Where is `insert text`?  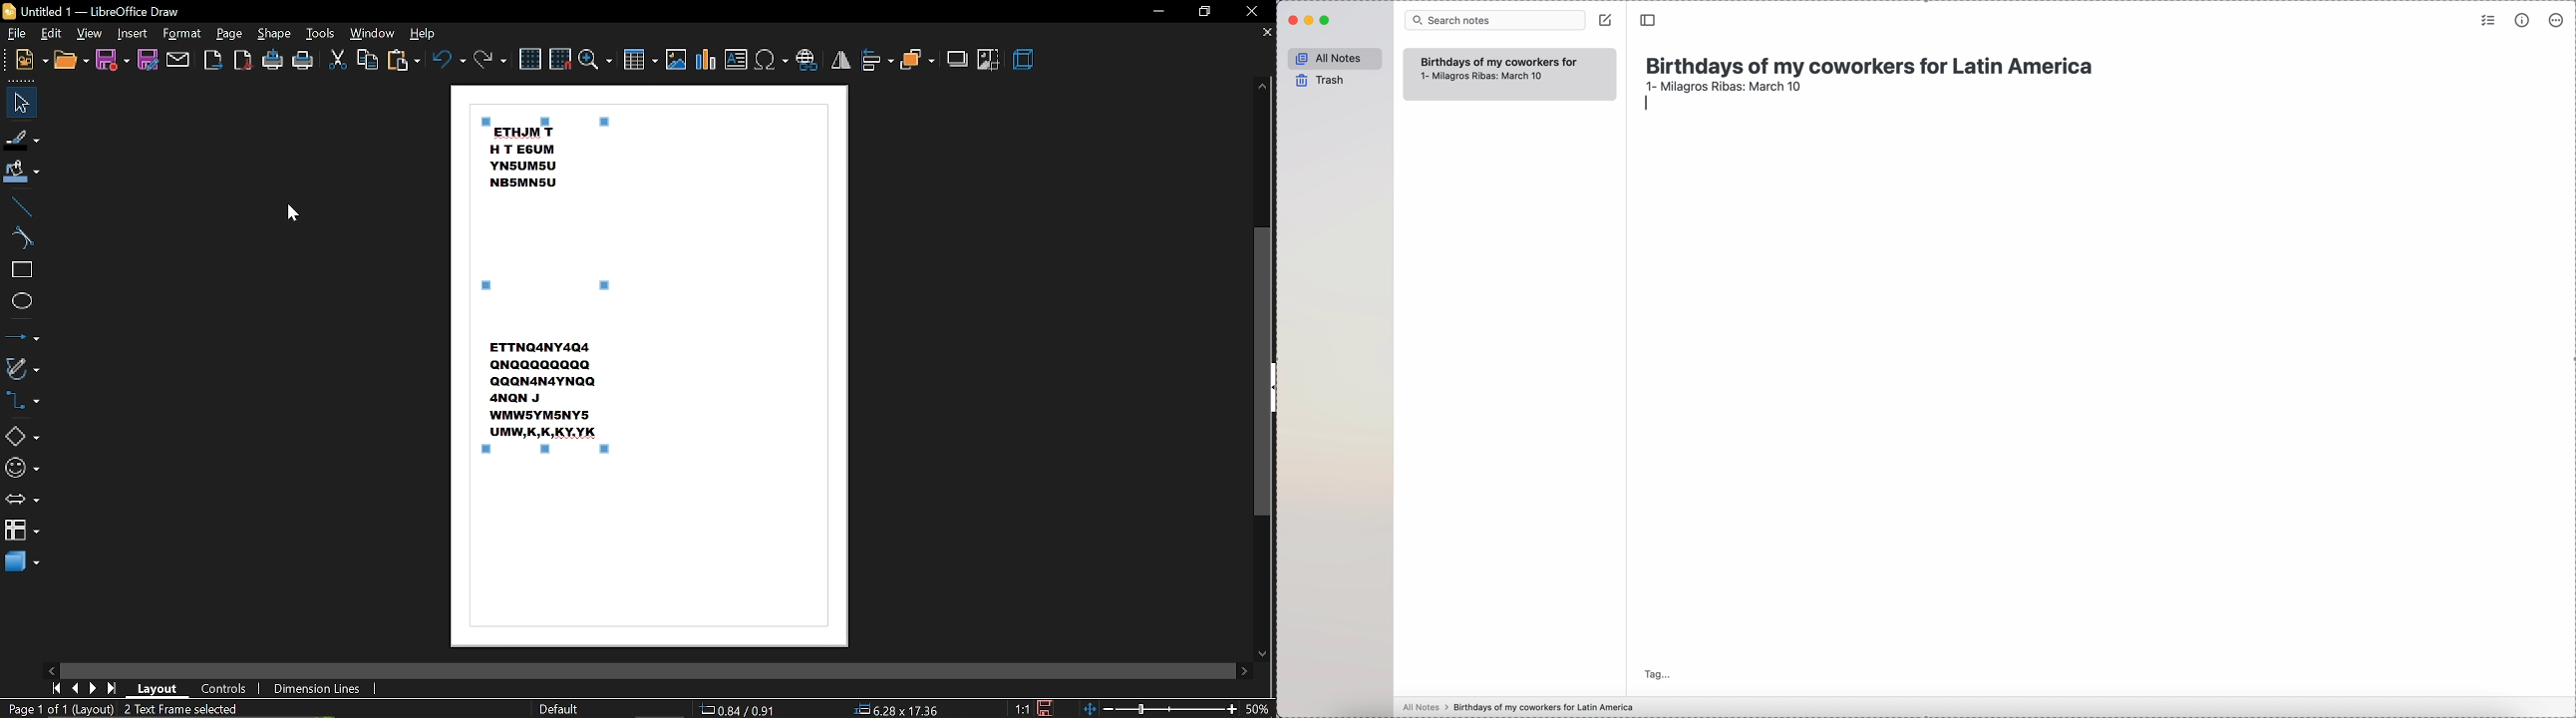
insert text is located at coordinates (736, 60).